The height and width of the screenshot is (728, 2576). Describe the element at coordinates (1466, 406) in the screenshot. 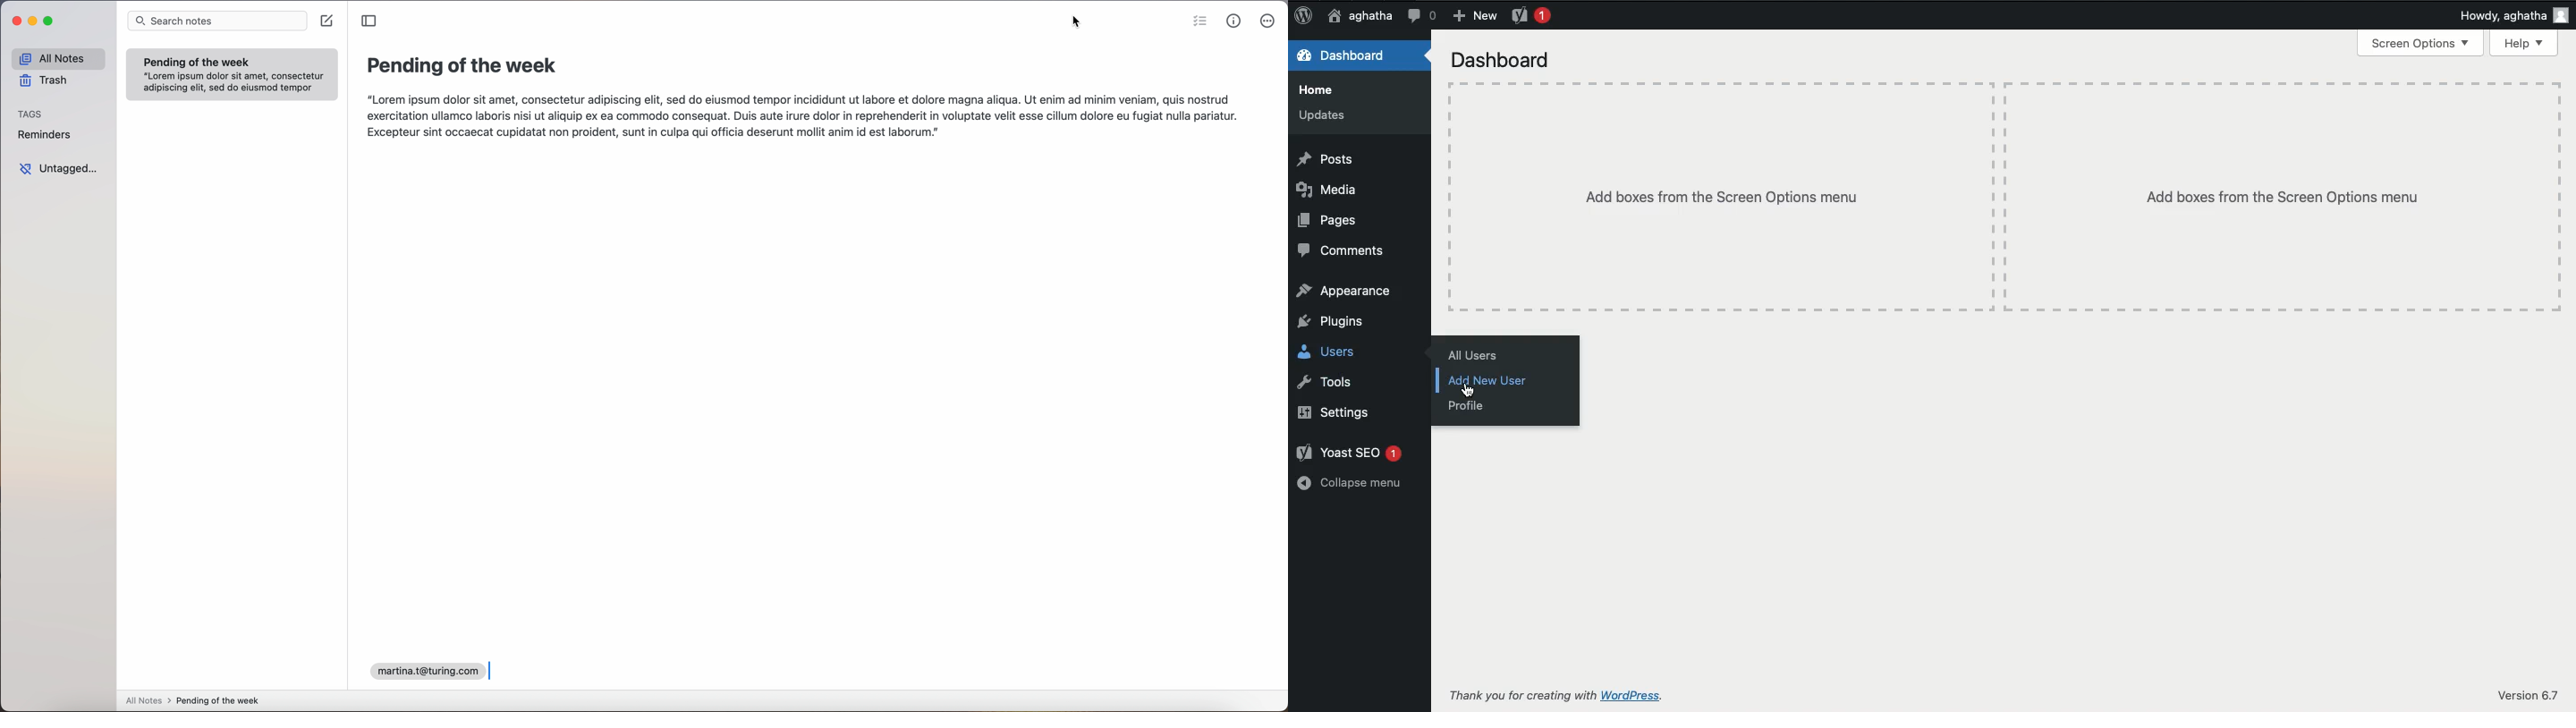

I see `Profile` at that location.